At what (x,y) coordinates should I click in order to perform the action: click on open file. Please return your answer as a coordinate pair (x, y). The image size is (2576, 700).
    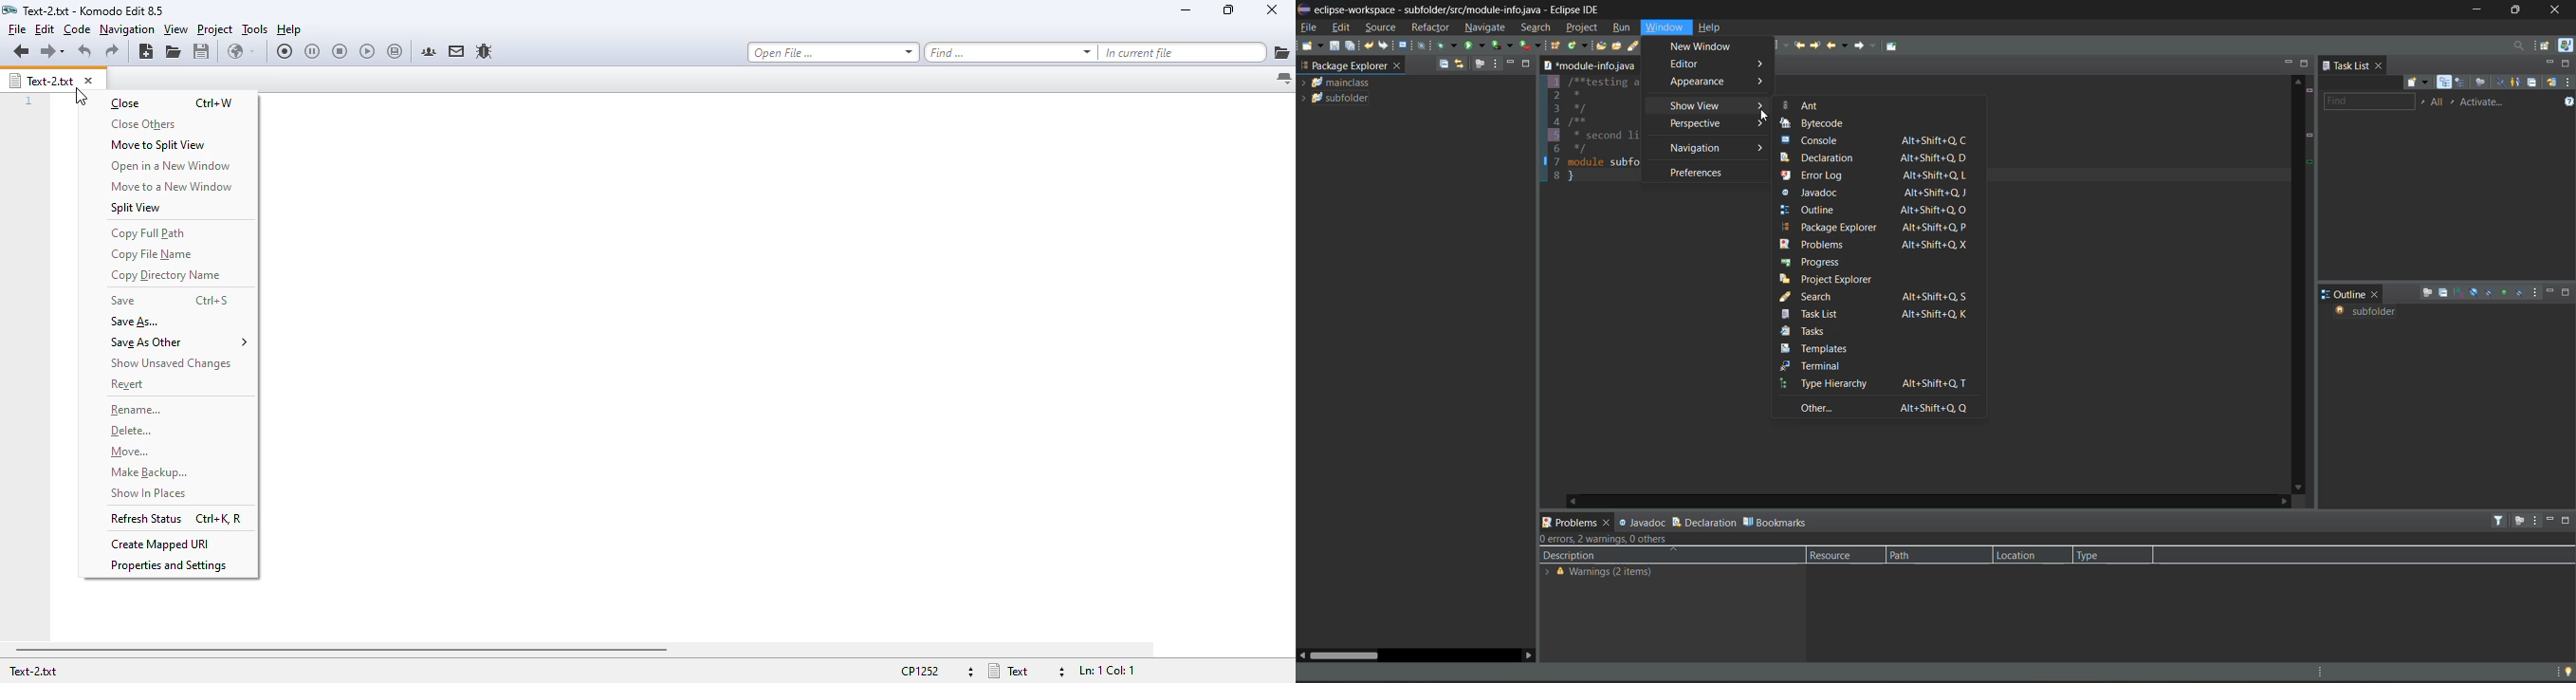
    Looking at the image, I should click on (834, 52).